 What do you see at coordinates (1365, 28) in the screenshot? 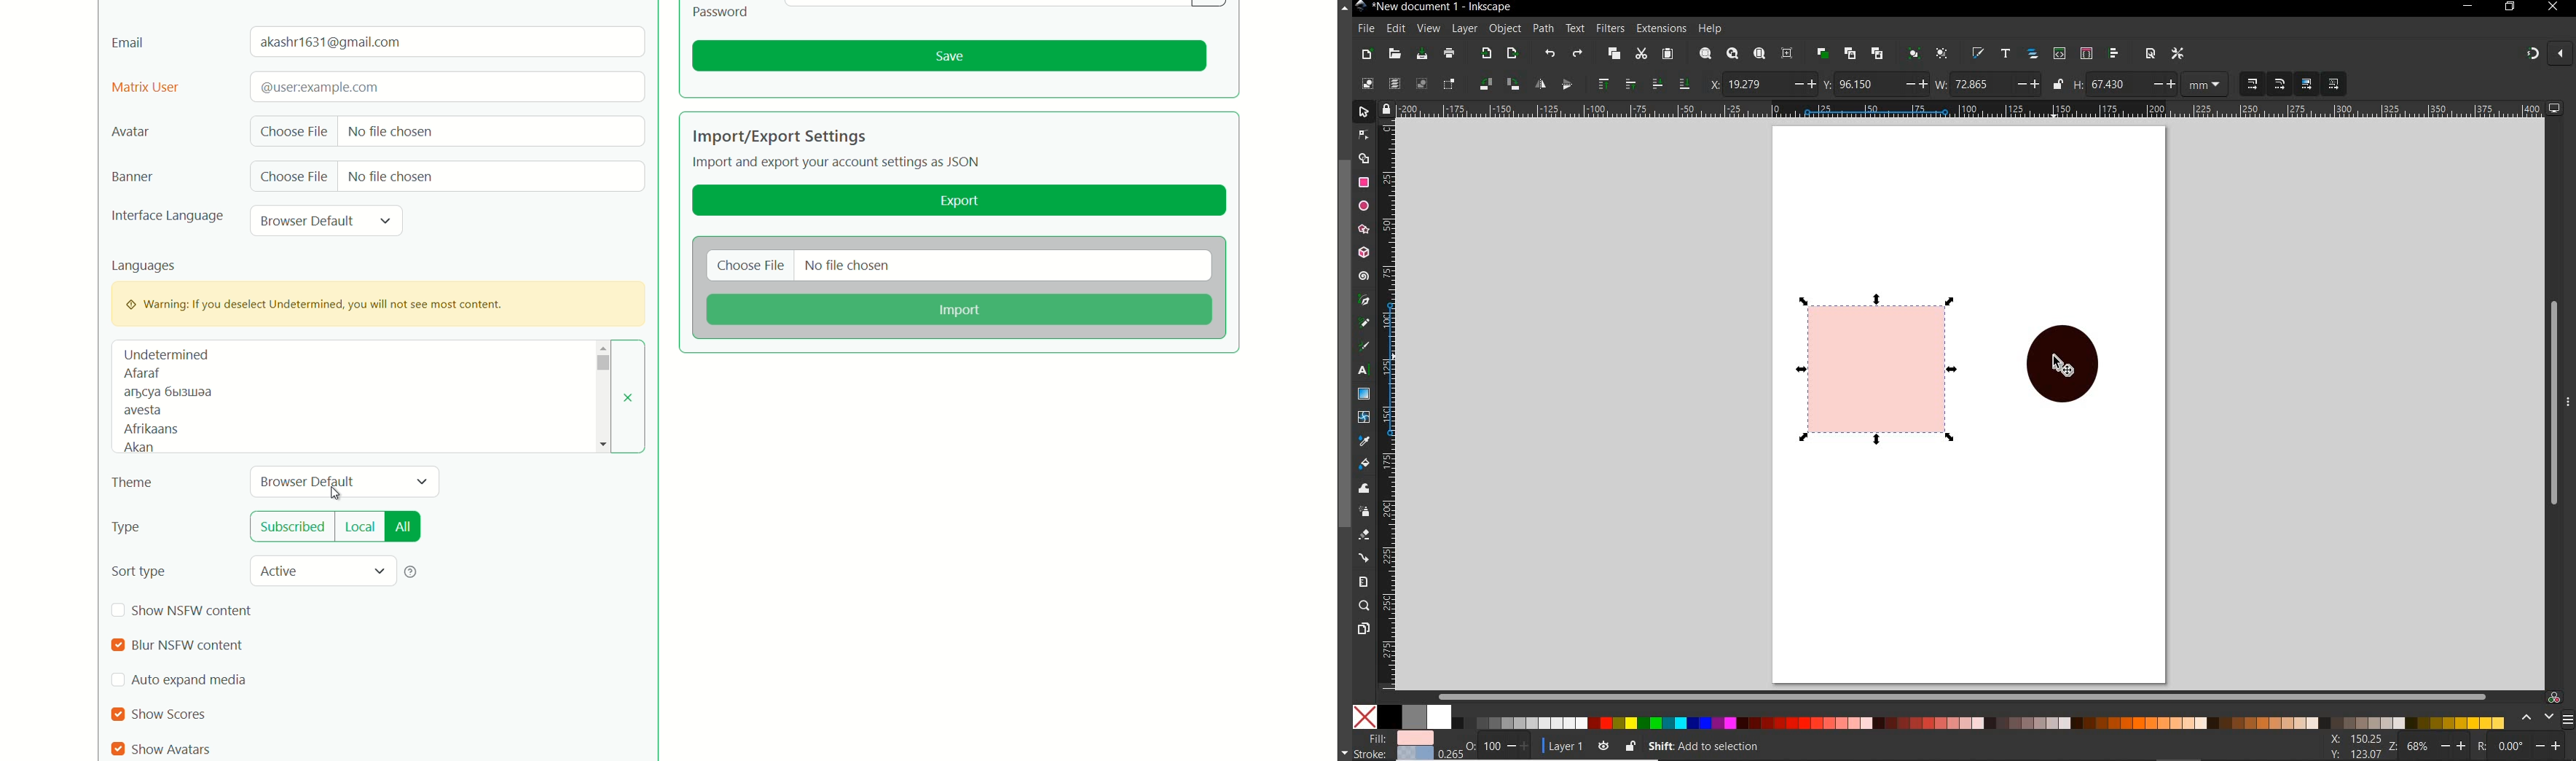
I see `file` at bounding box center [1365, 28].